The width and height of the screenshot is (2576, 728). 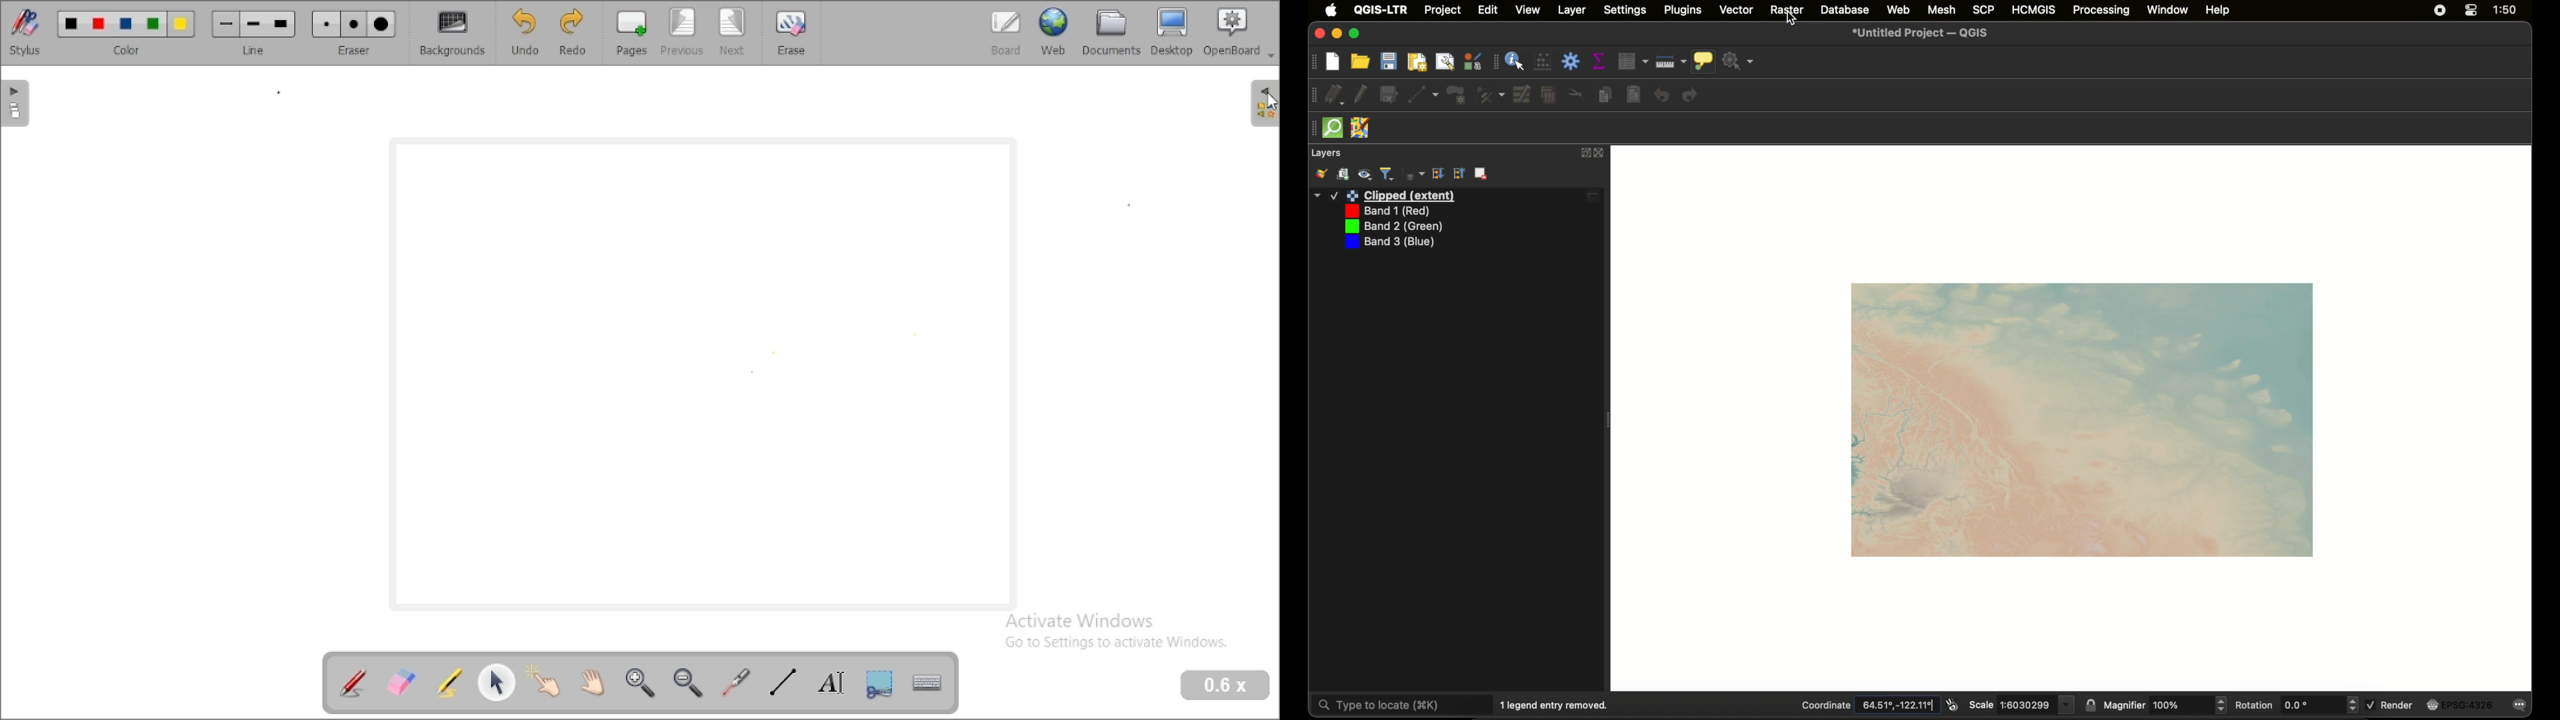 I want to click on messages, so click(x=2520, y=705).